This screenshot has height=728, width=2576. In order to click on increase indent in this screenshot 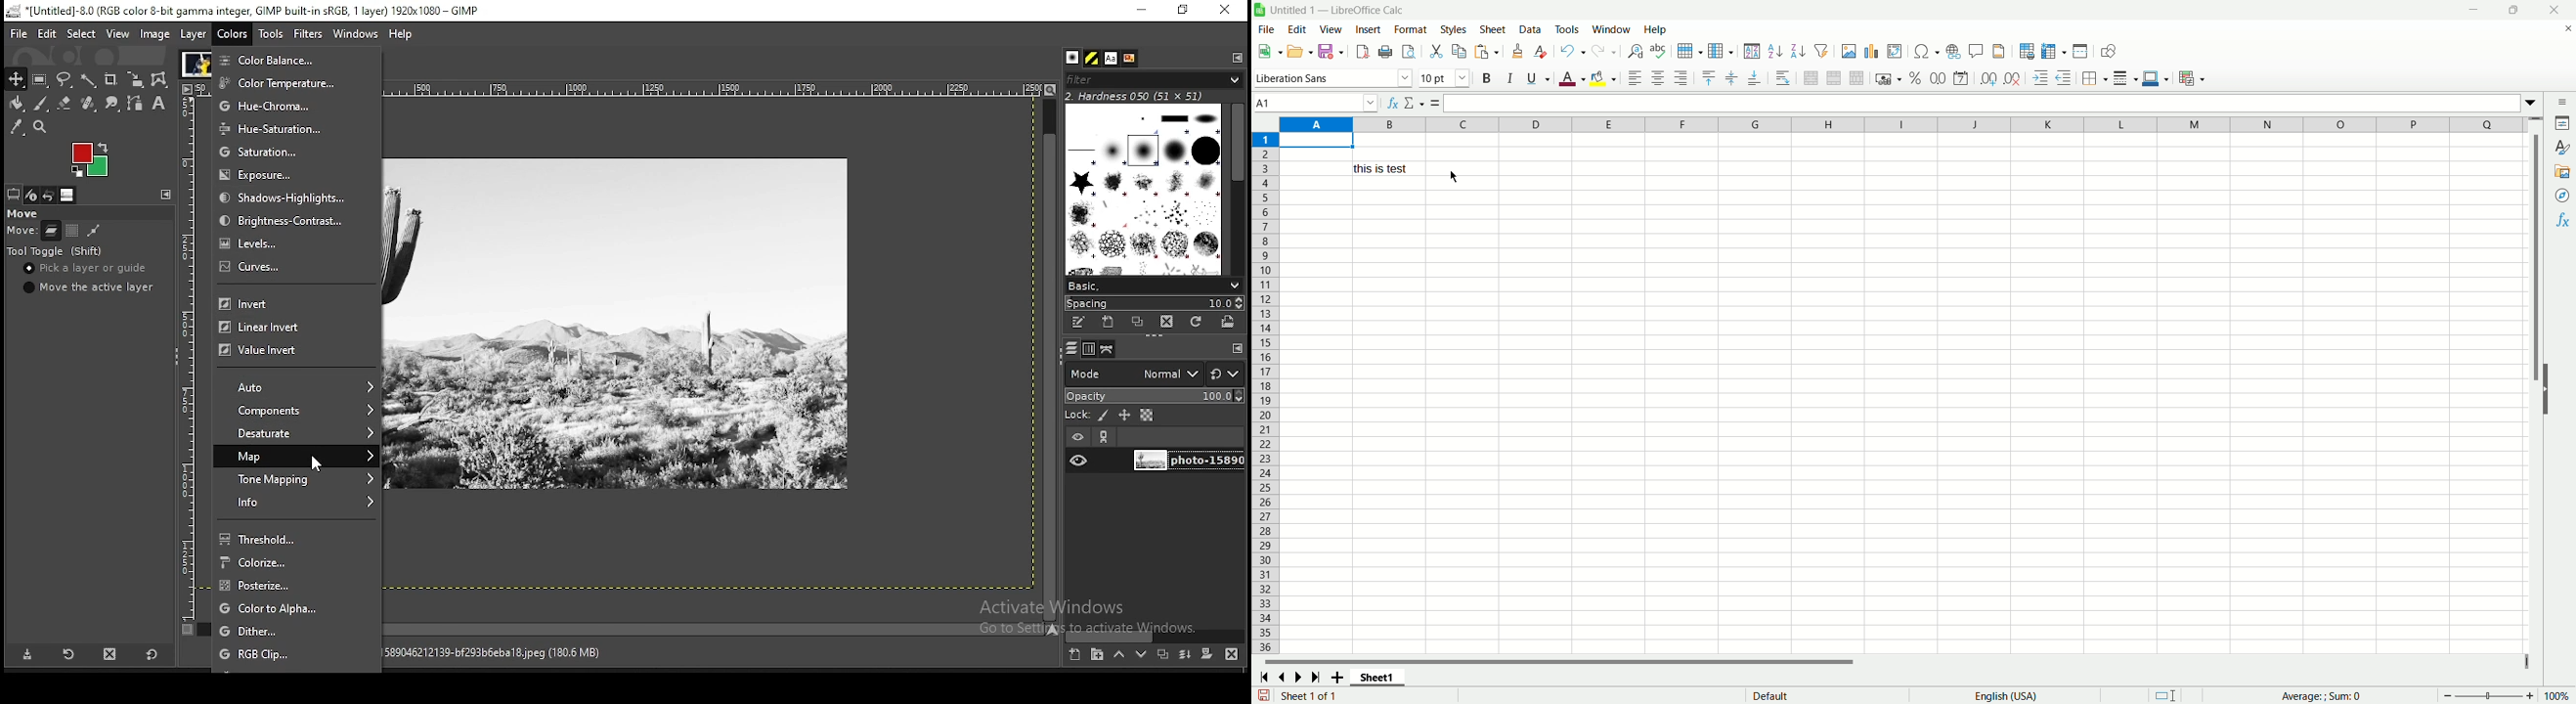, I will do `click(2041, 77)`.